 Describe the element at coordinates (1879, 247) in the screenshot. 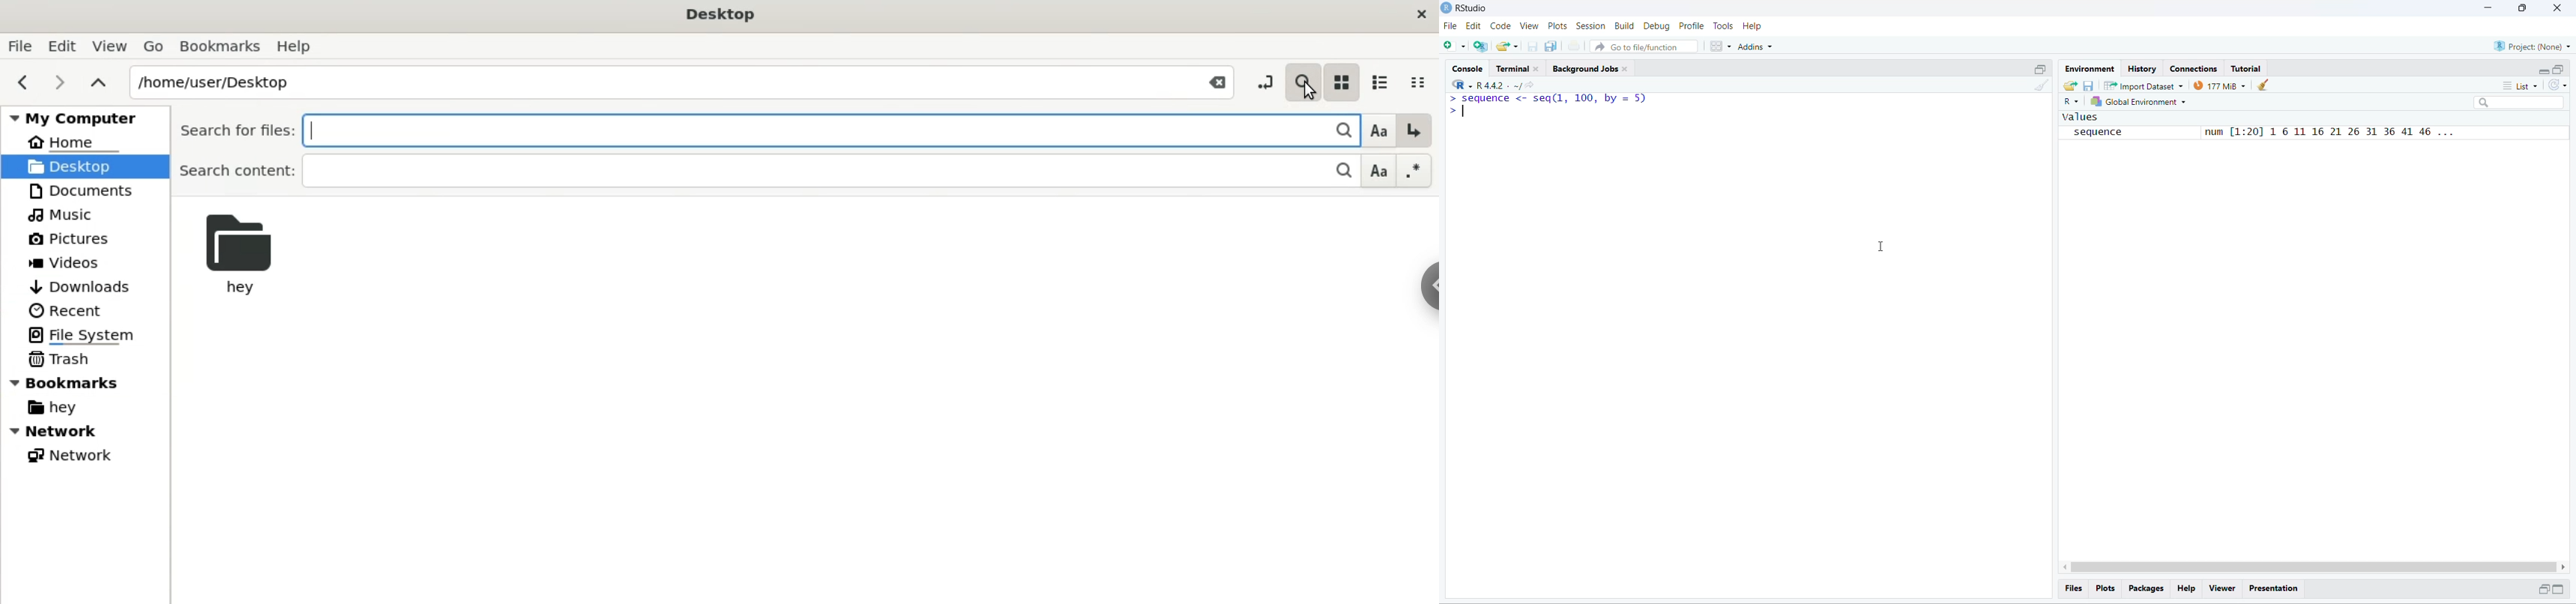

I see `cursor` at that location.